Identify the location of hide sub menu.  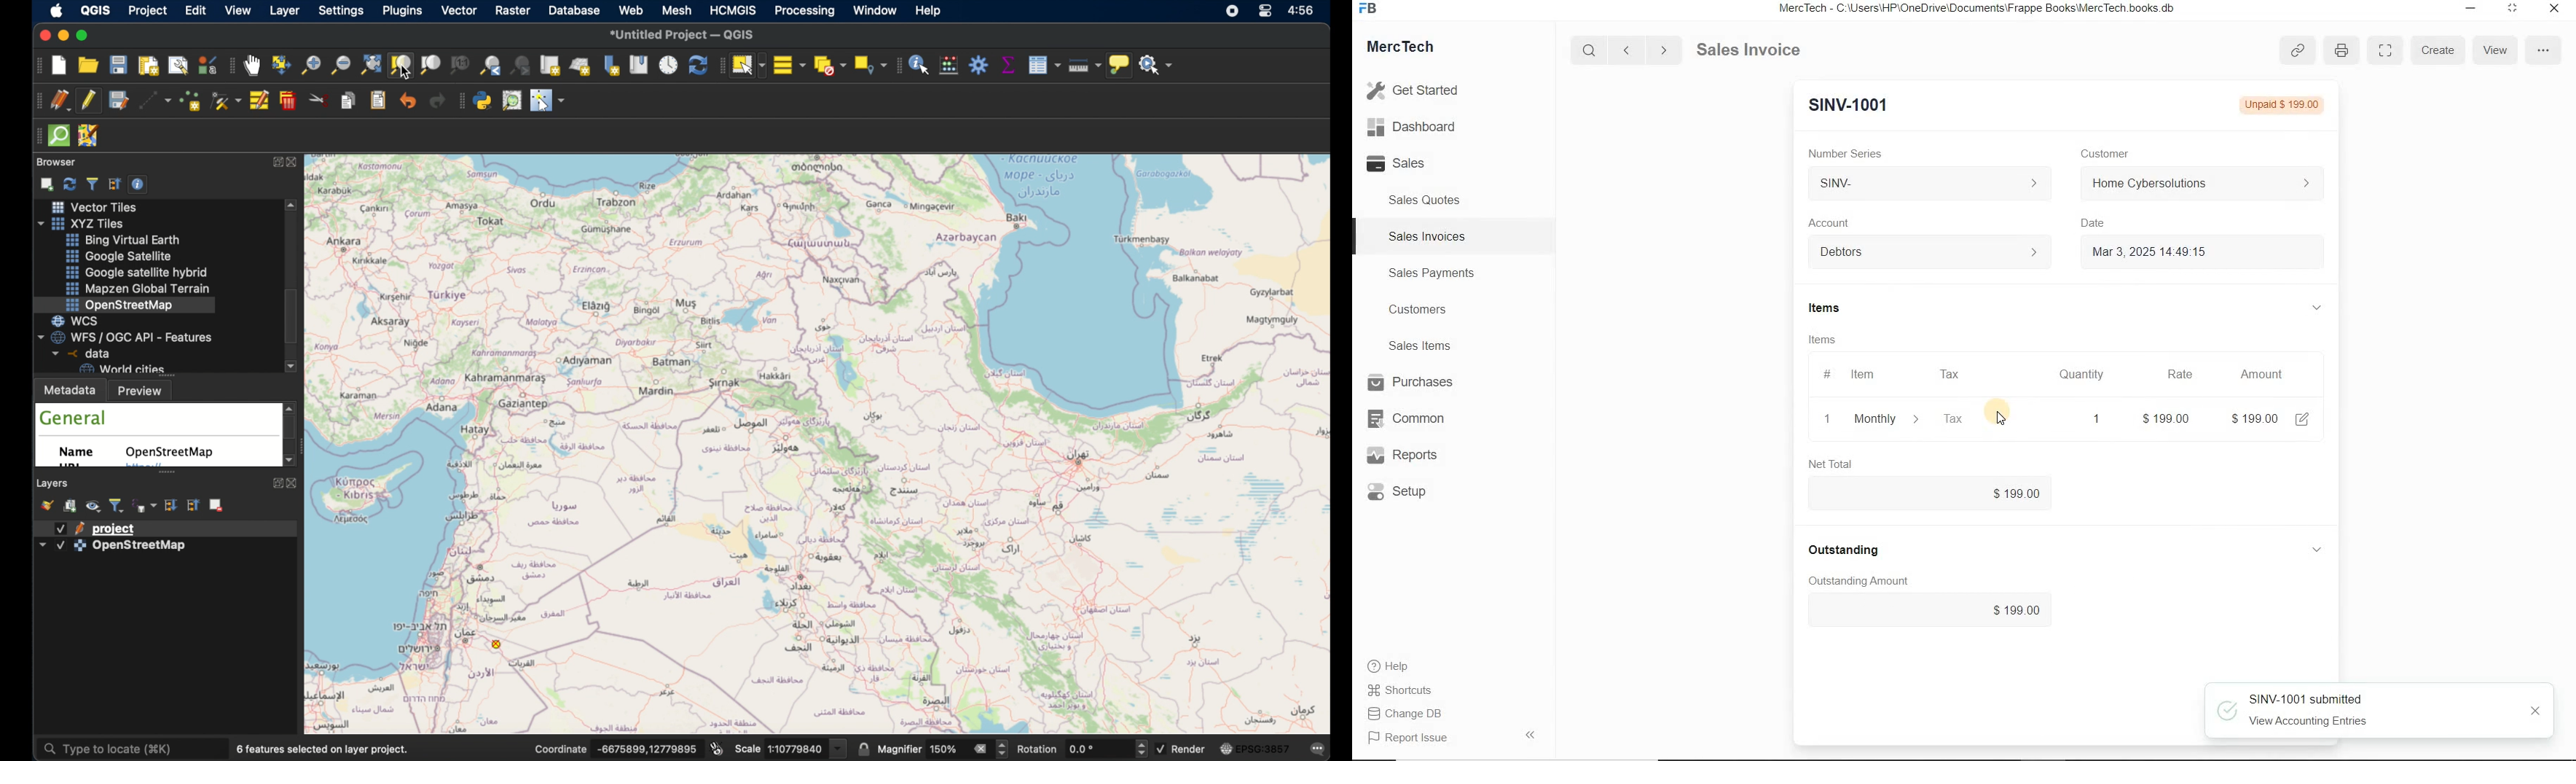
(2314, 550).